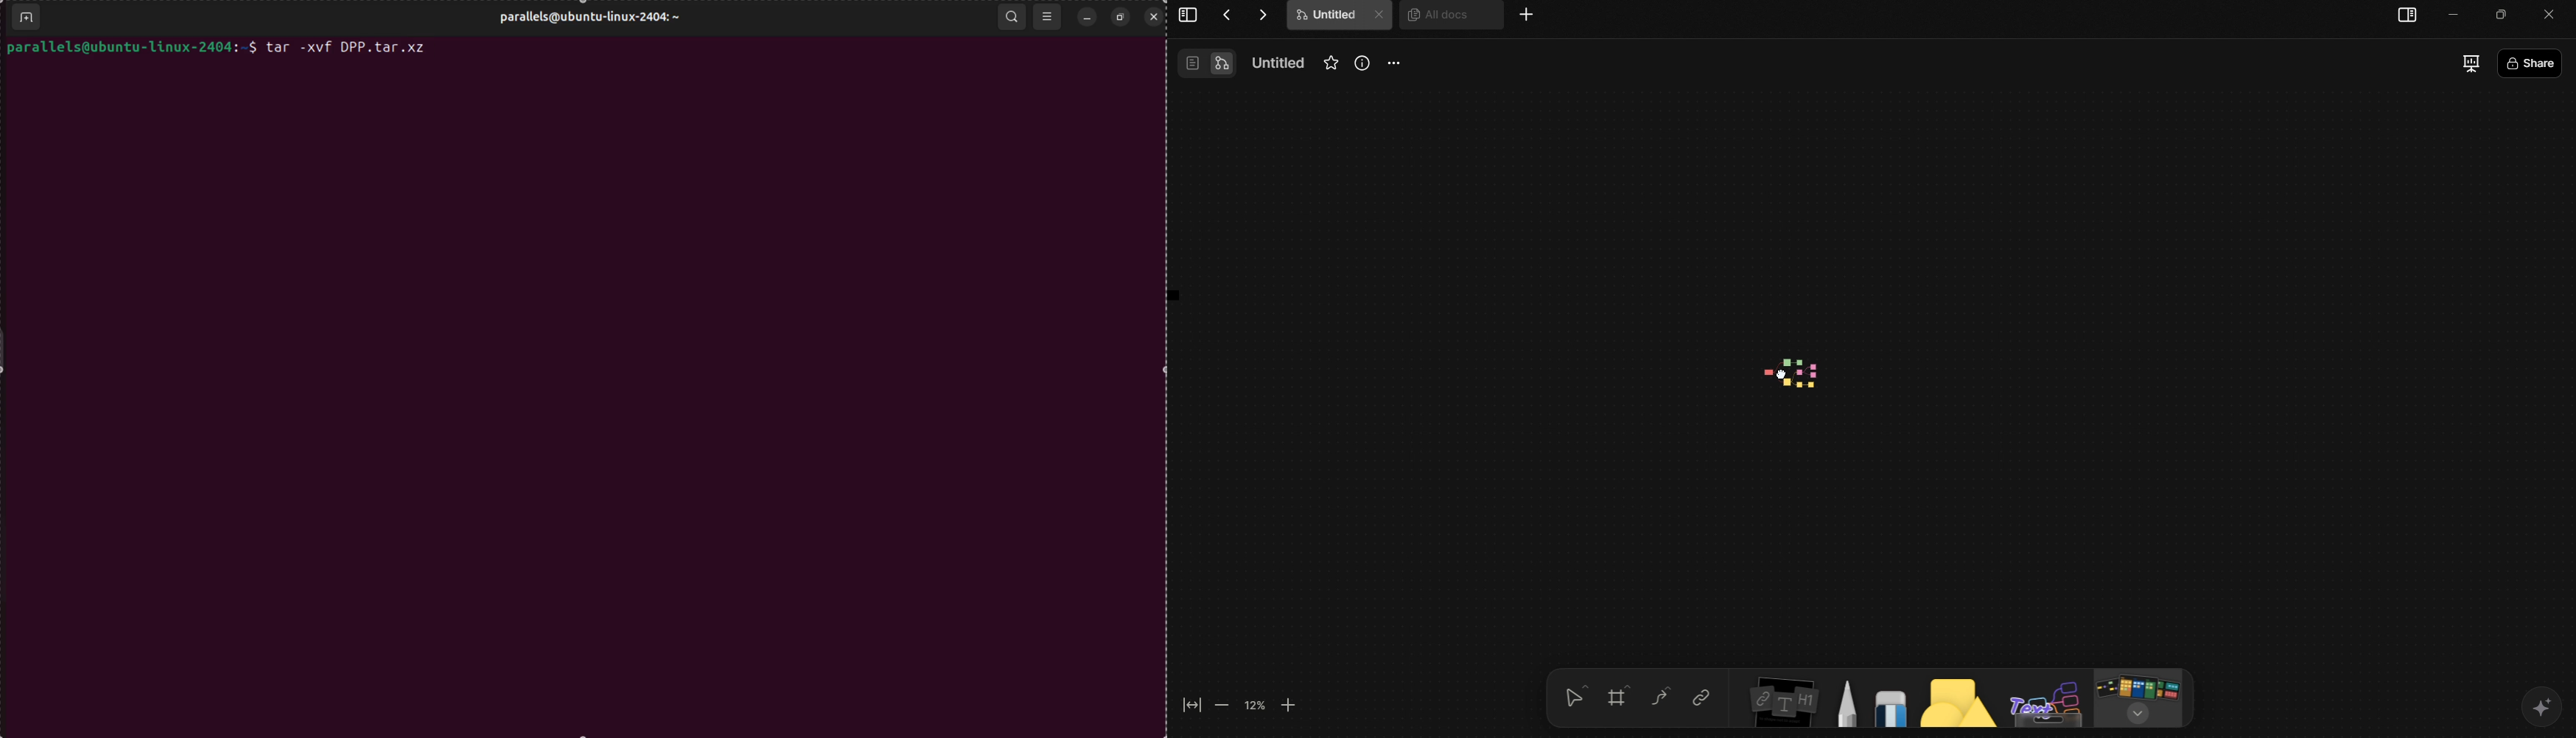  Describe the element at coordinates (1847, 702) in the screenshot. I see `Pen Tool` at that location.